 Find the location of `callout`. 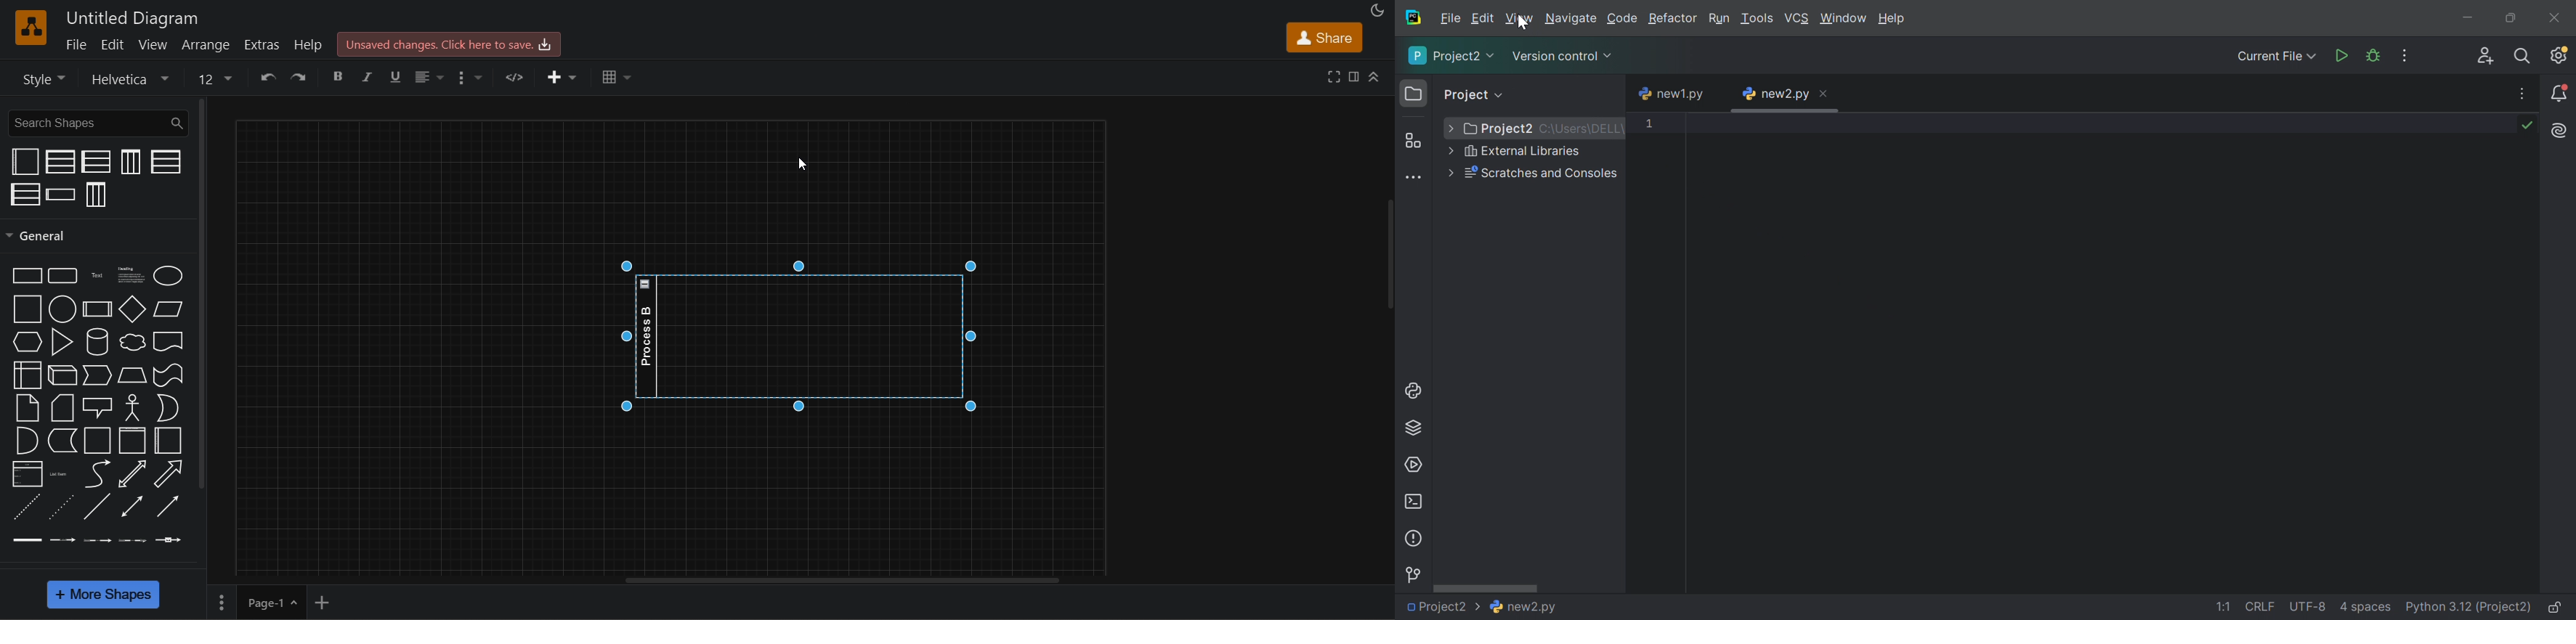

callout is located at coordinates (97, 408).